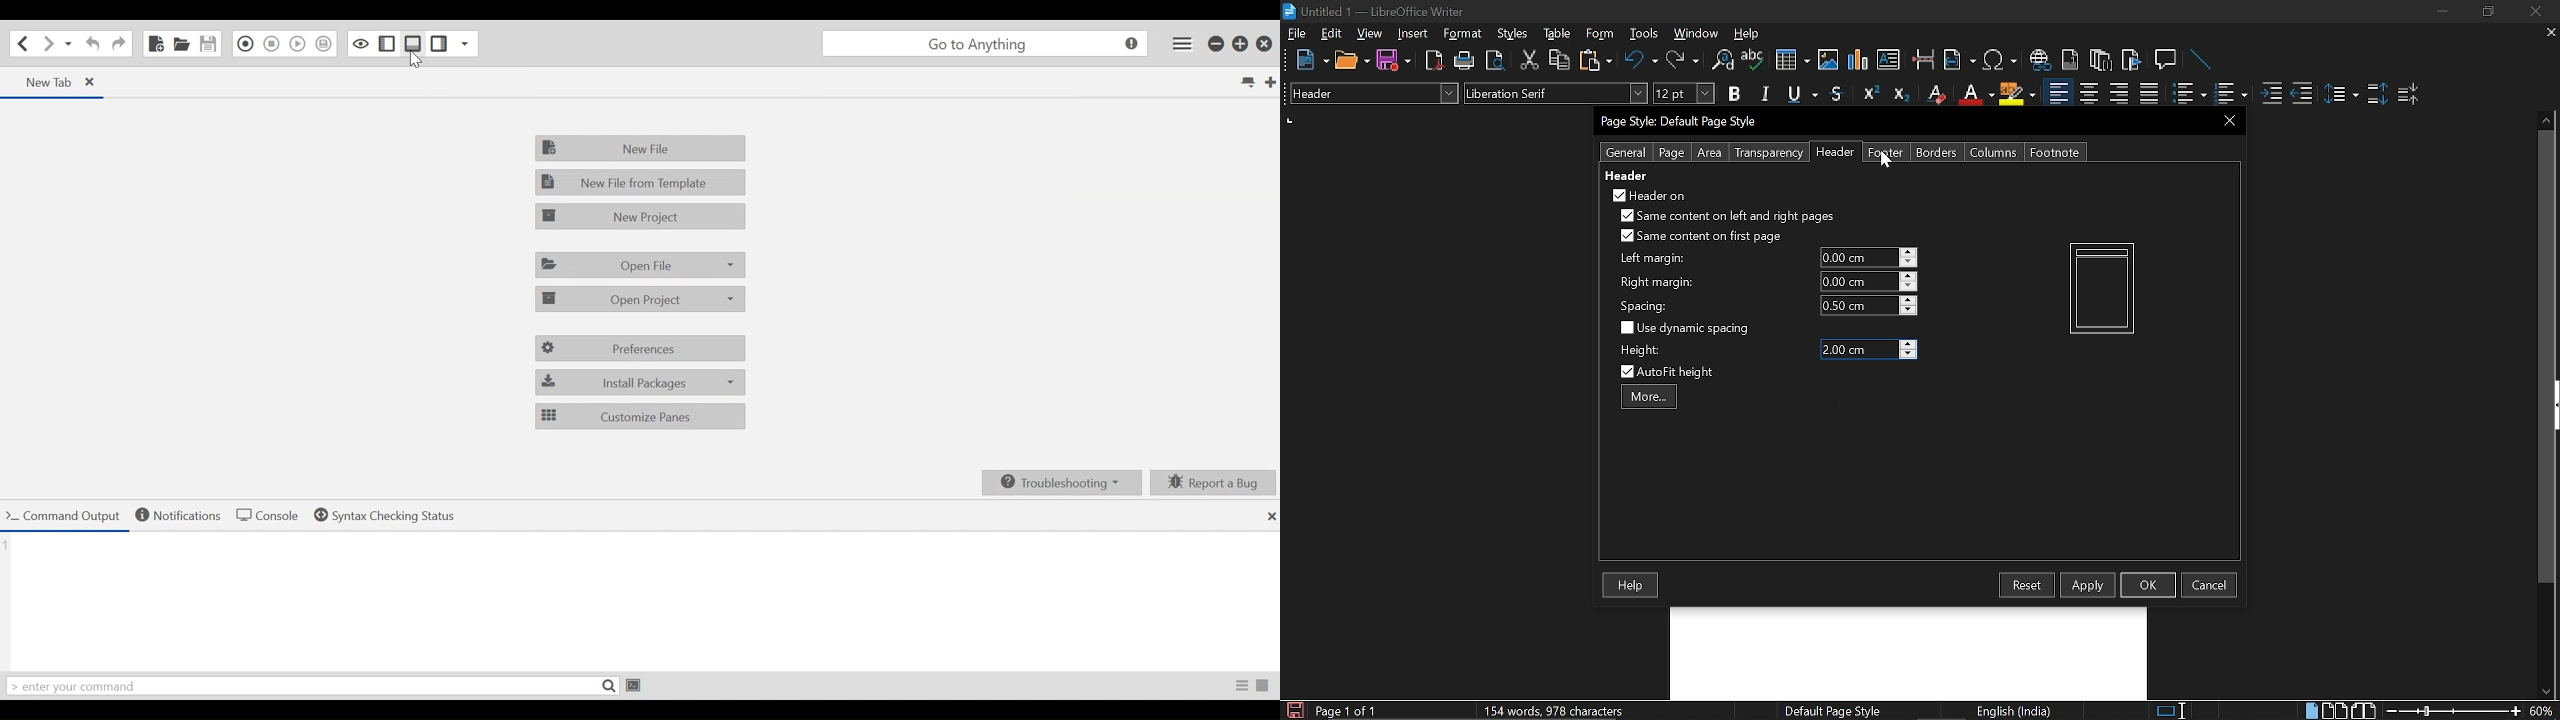 The height and width of the screenshot is (728, 2576). I want to click on Center, so click(2088, 93).